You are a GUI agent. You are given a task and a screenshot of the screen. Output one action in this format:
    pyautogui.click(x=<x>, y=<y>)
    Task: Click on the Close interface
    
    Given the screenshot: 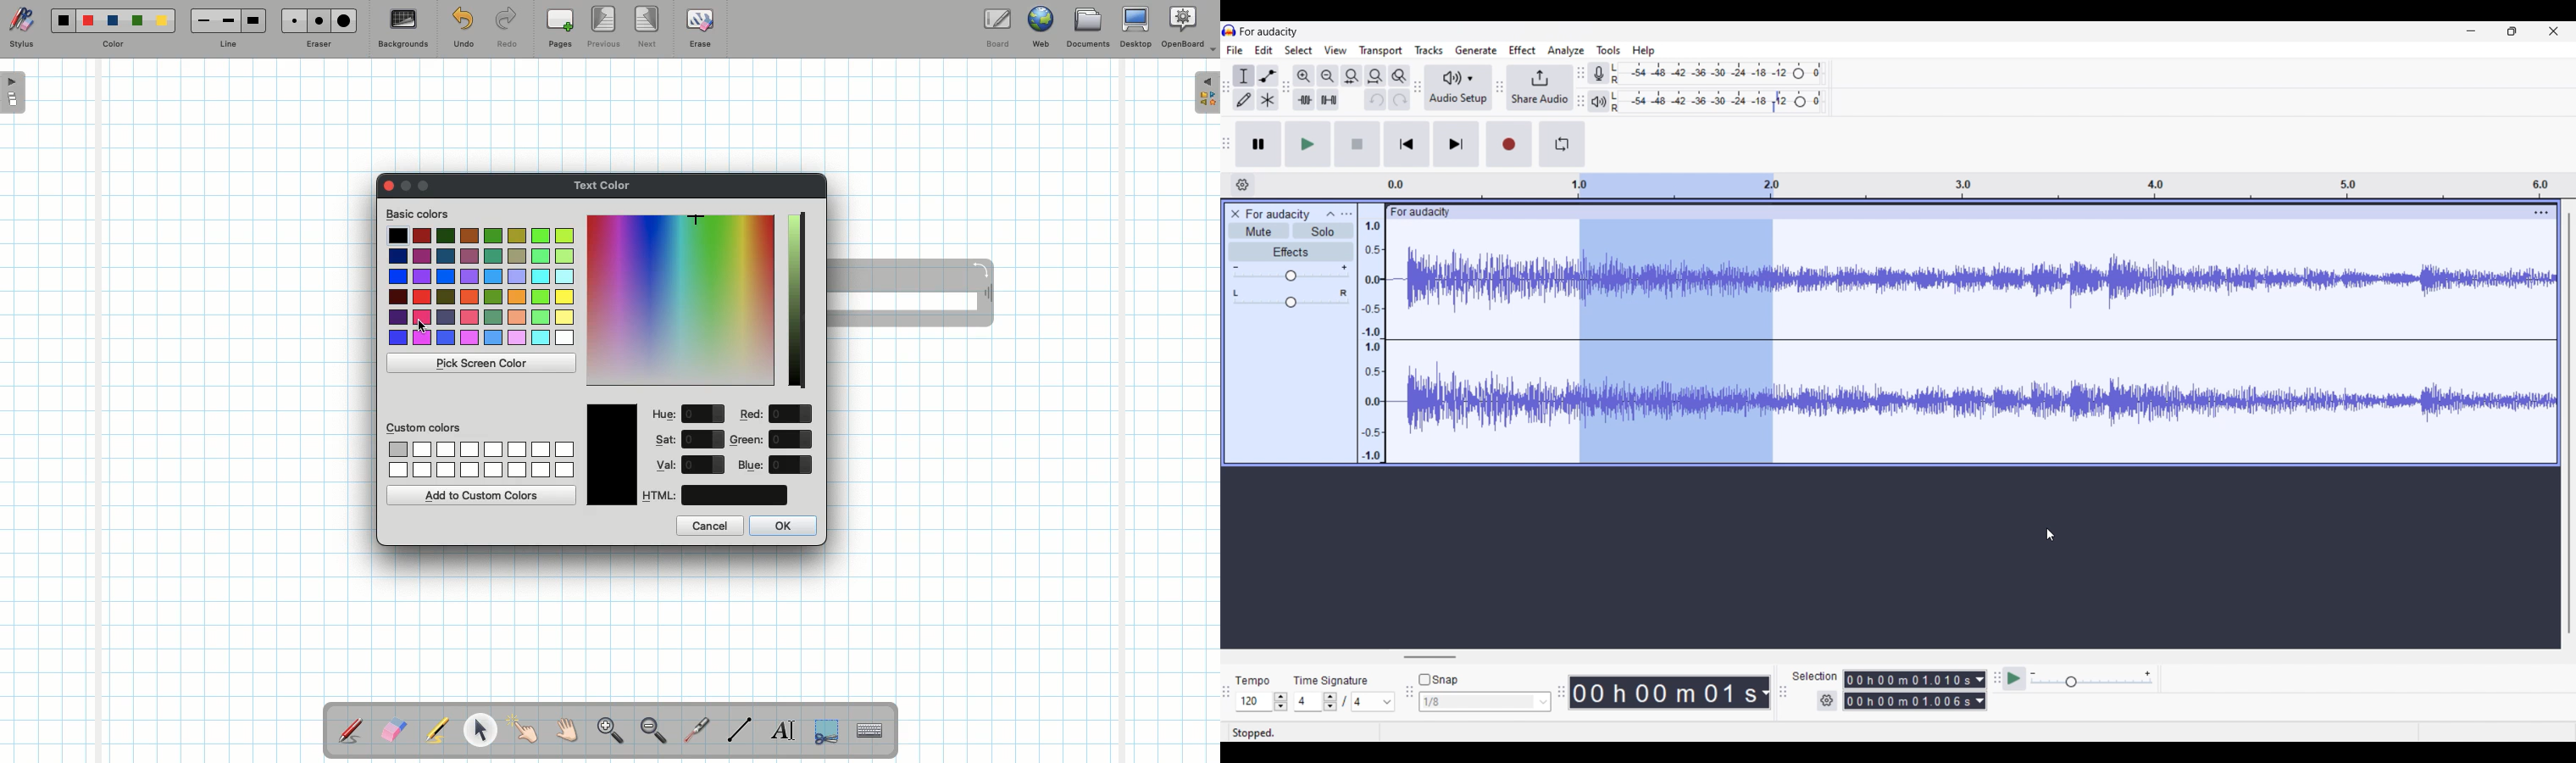 What is the action you would take?
    pyautogui.click(x=2553, y=31)
    